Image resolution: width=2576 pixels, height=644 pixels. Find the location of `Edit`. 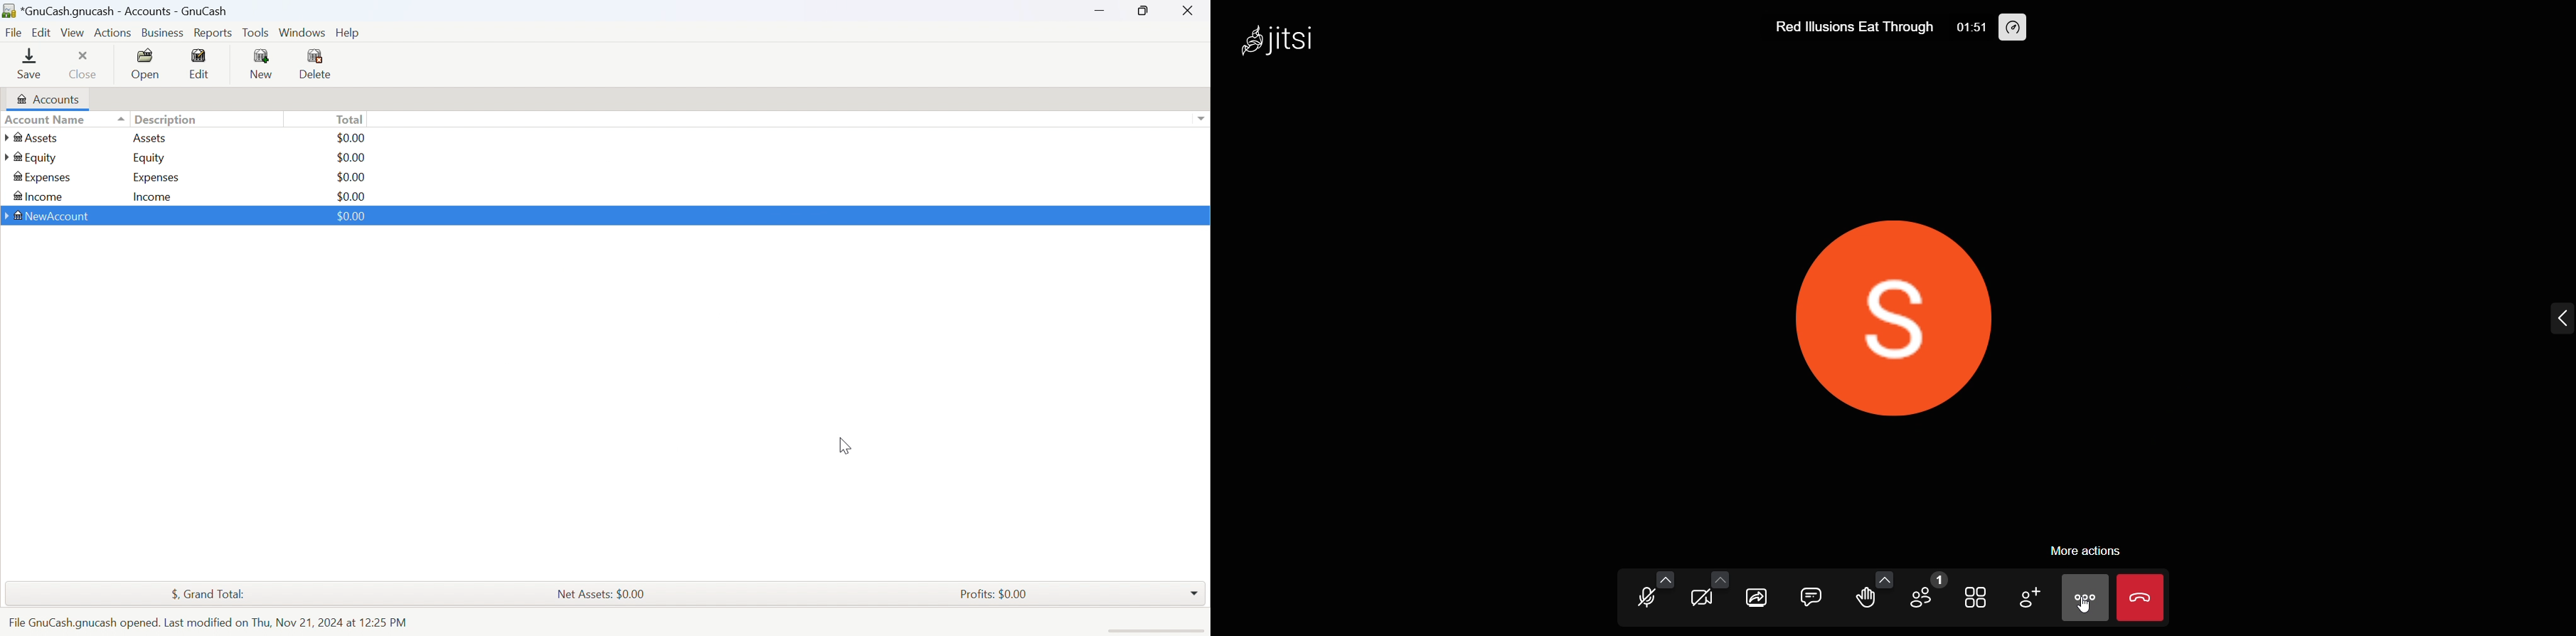

Edit is located at coordinates (200, 63).